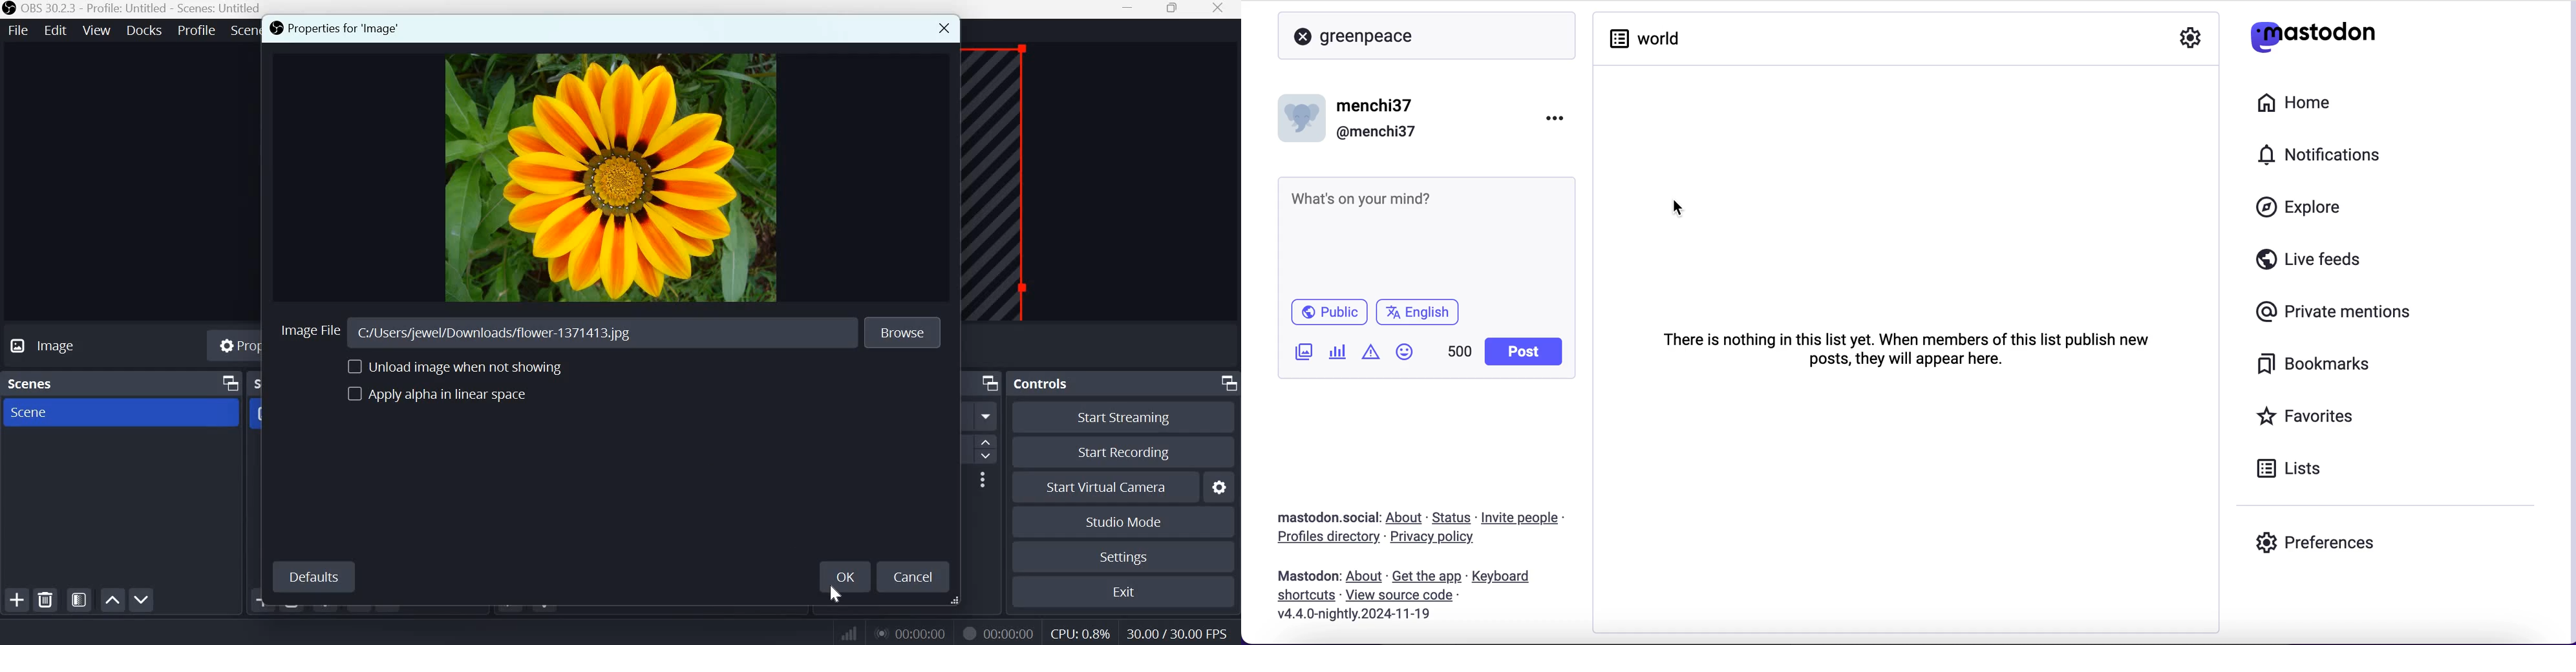 The image size is (2576, 672). I want to click on Properties for 'Image', so click(341, 30).